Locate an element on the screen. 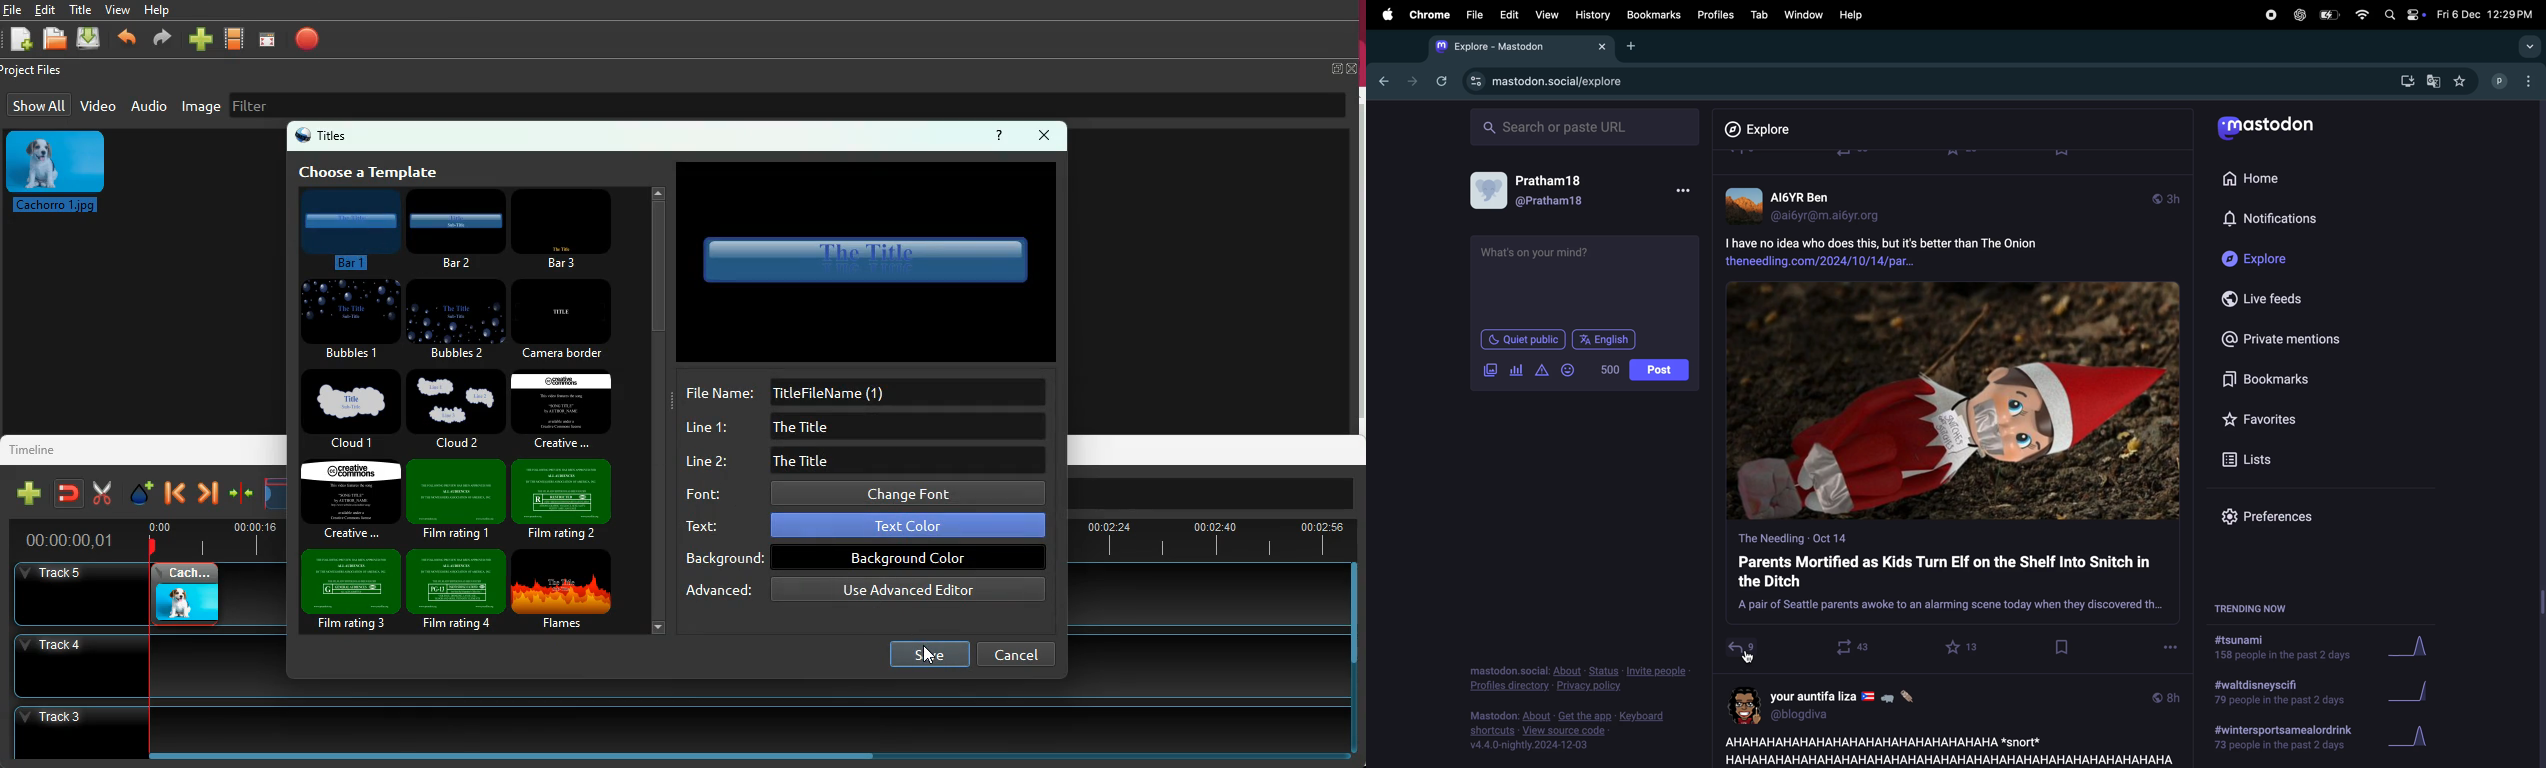 The height and width of the screenshot is (784, 2548). forward is located at coordinates (1409, 81).